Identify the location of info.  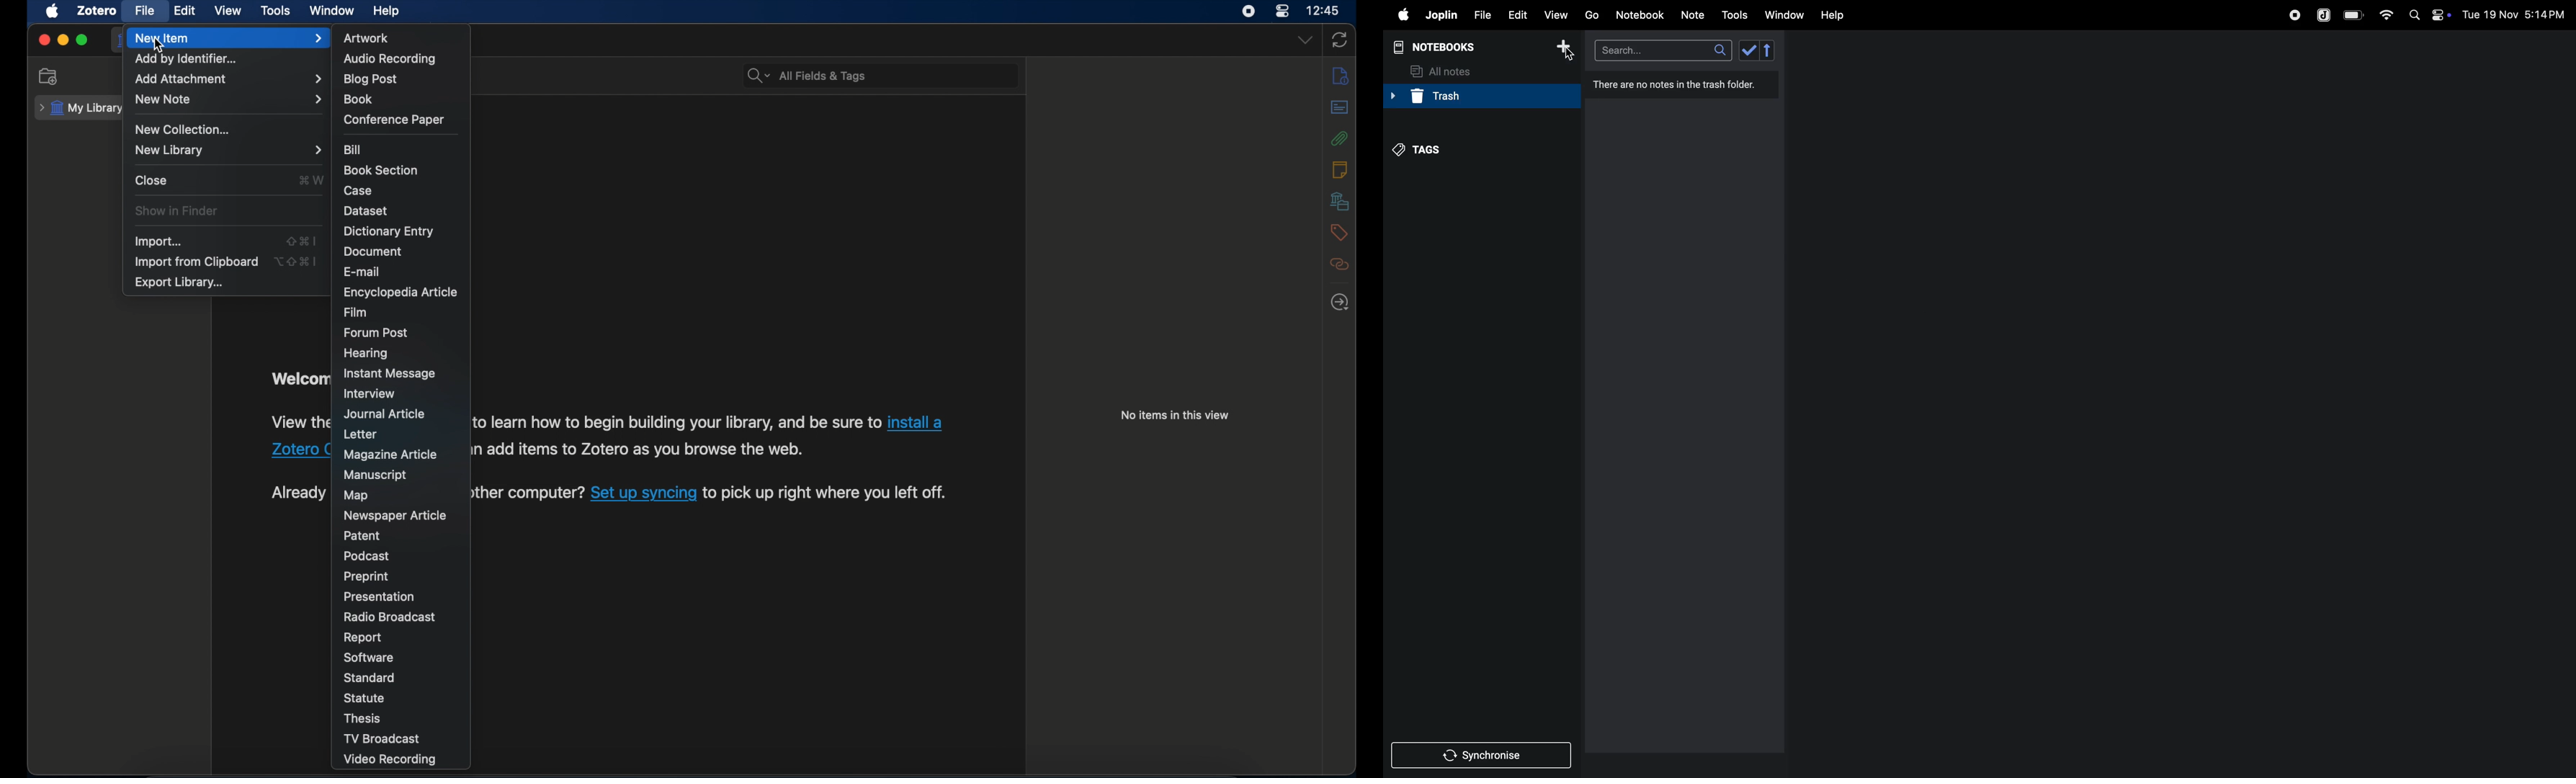
(1341, 76).